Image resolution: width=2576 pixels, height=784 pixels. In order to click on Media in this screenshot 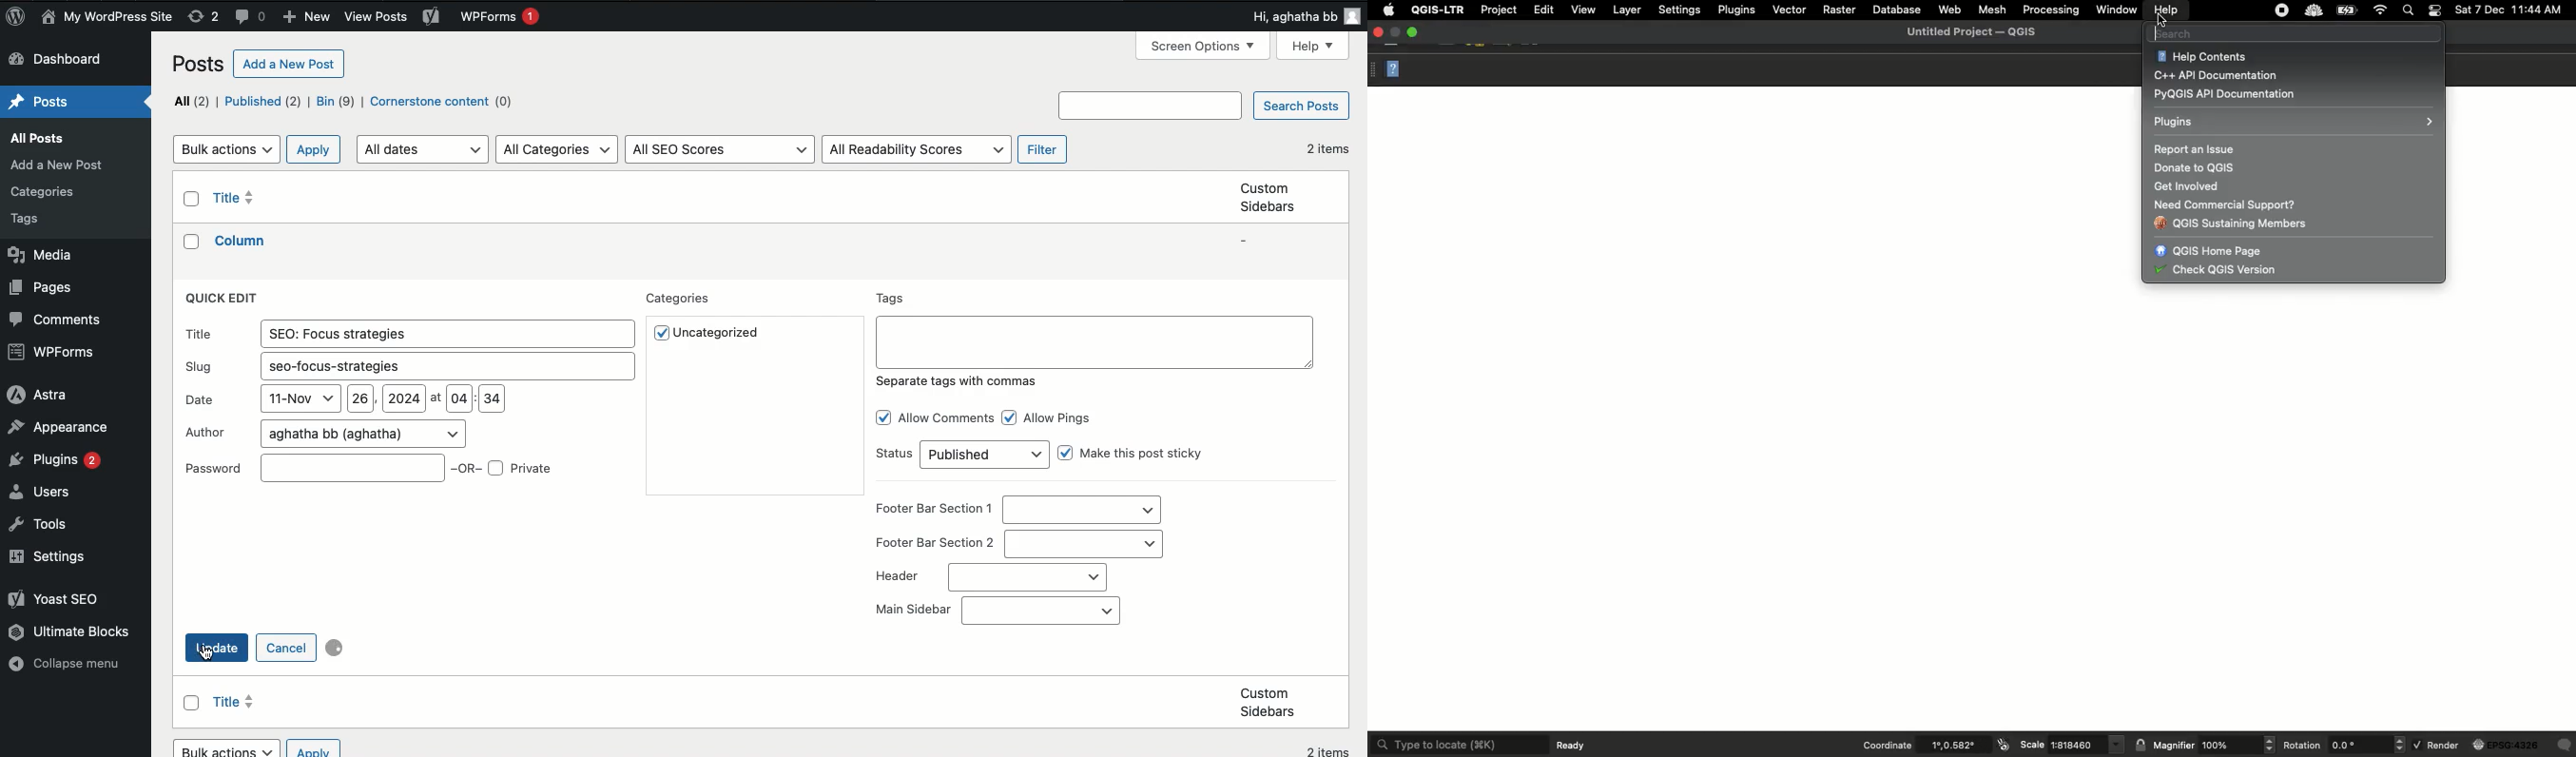, I will do `click(38, 256)`.